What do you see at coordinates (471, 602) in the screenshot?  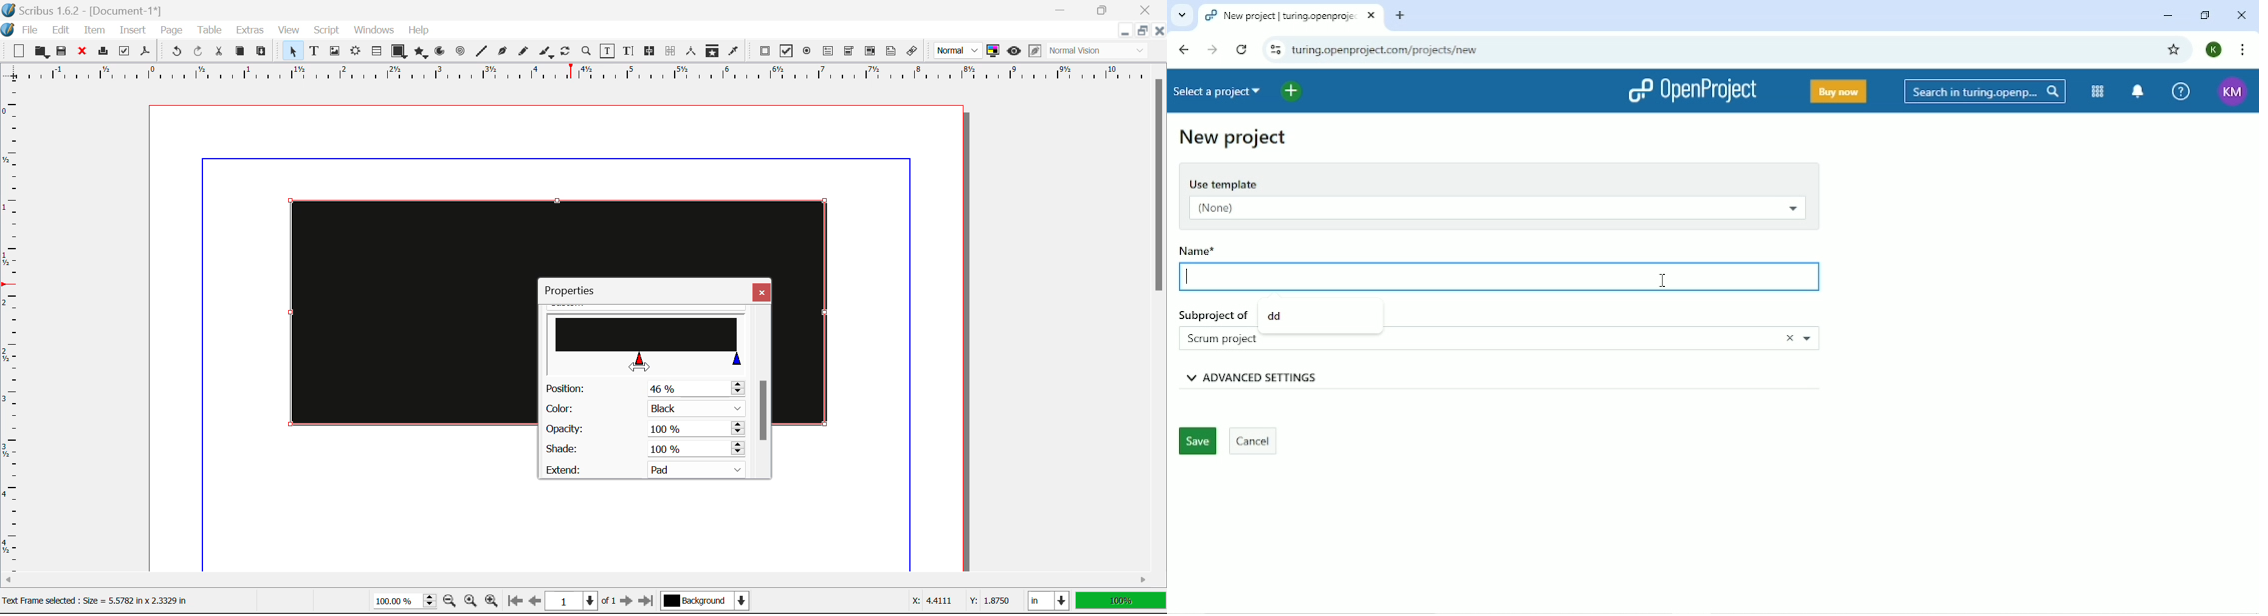 I see `Zoom to 100%` at bounding box center [471, 602].